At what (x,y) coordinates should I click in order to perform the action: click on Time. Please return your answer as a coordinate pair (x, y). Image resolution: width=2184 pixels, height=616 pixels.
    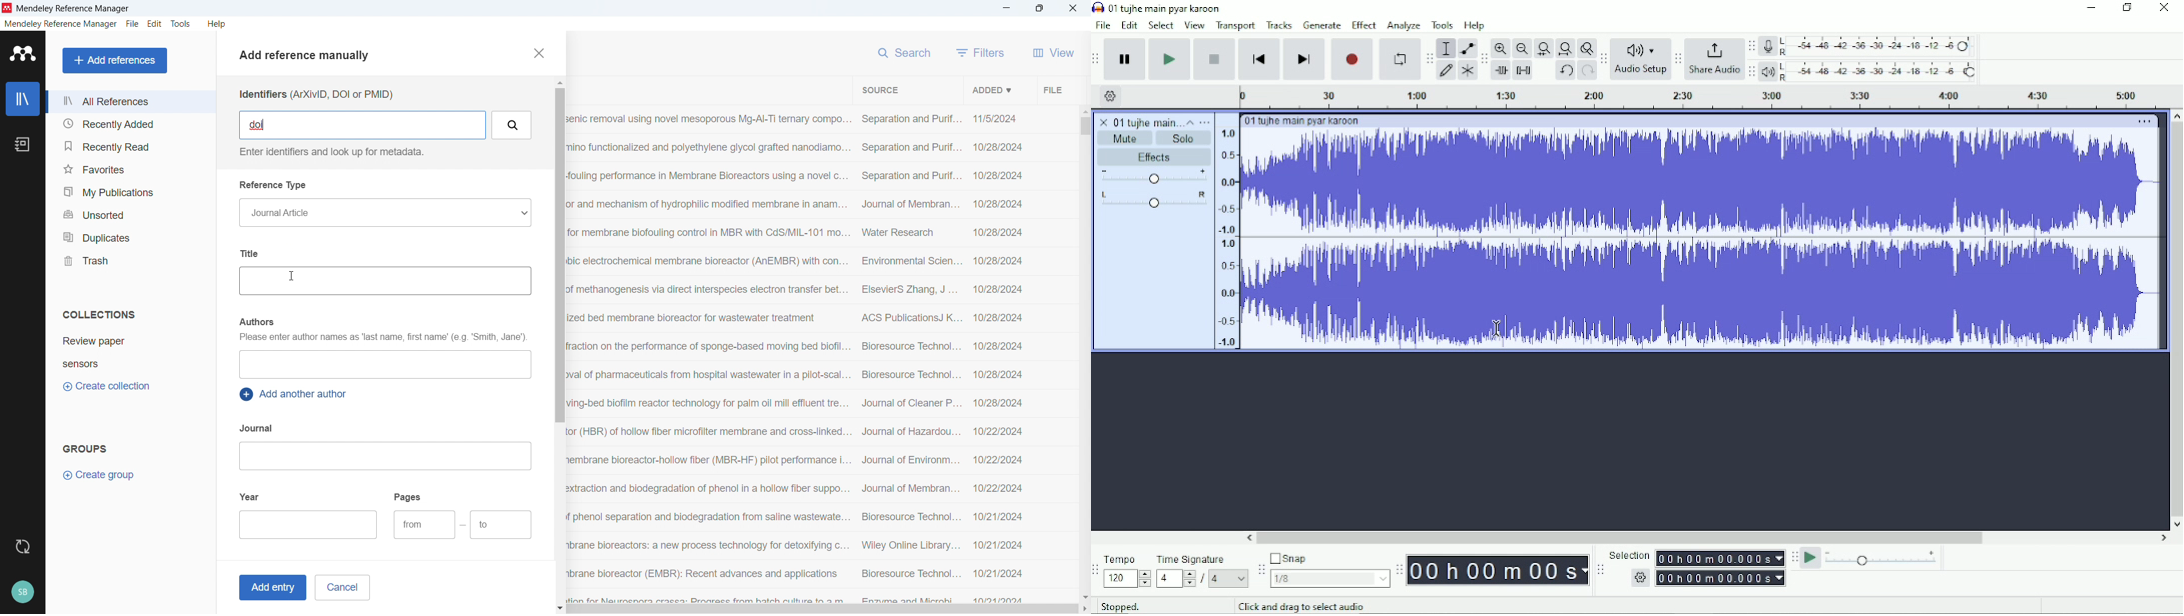
    Looking at the image, I should click on (1499, 569).